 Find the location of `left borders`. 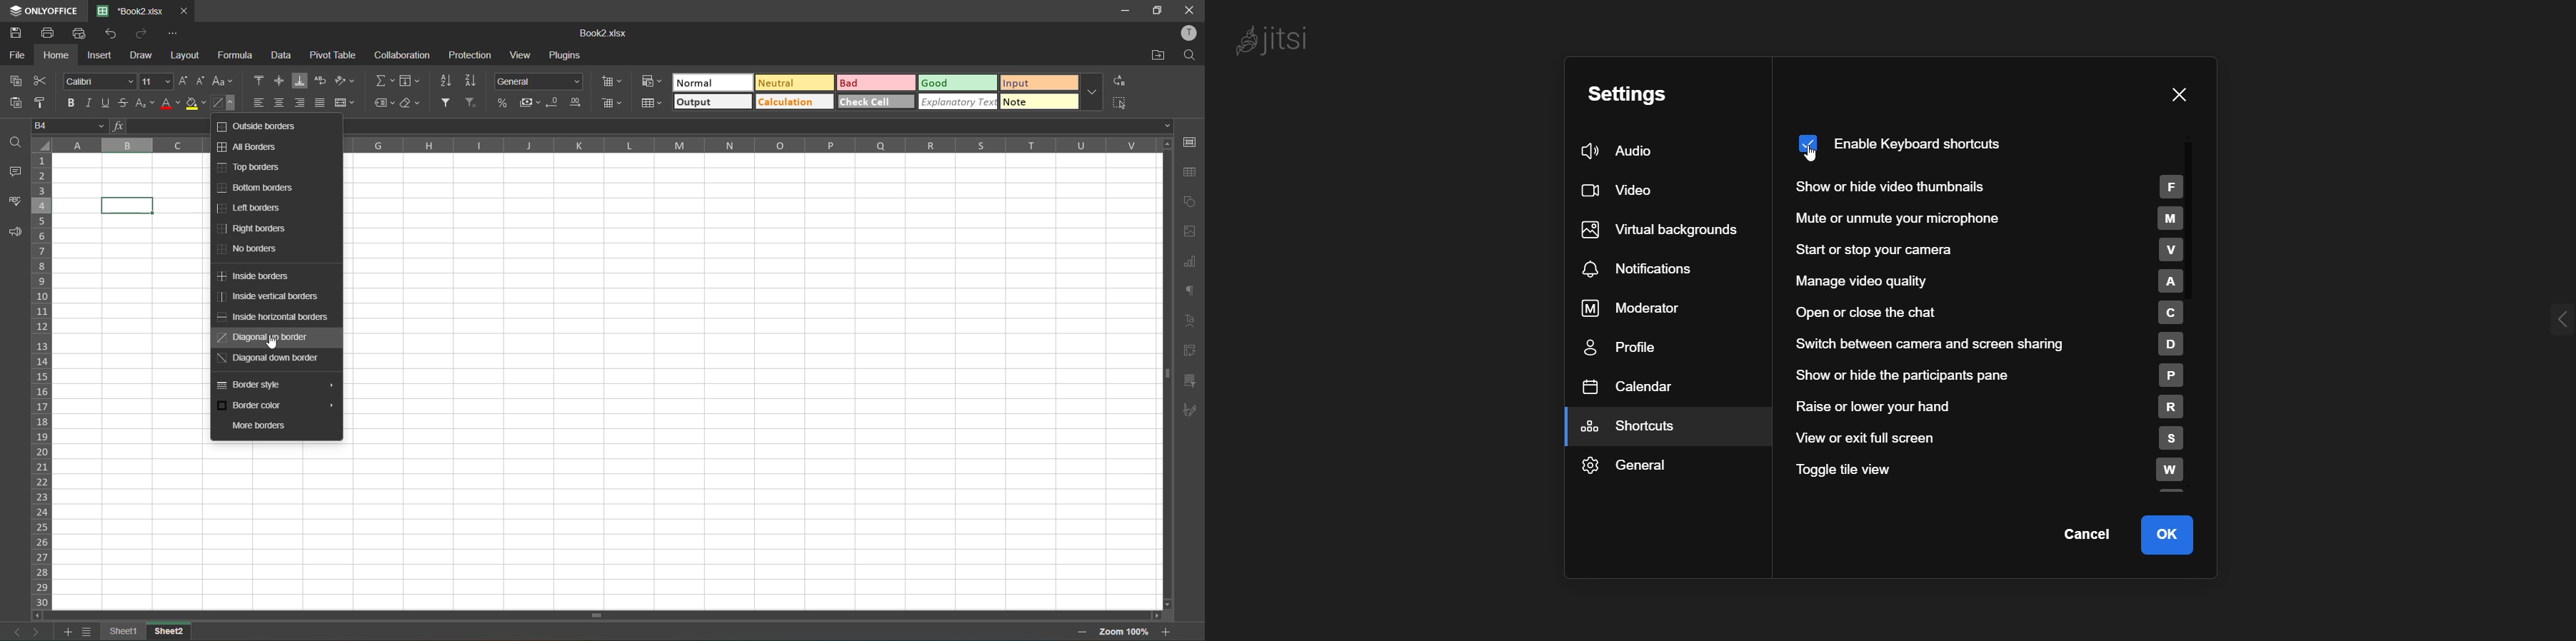

left borders is located at coordinates (252, 208).